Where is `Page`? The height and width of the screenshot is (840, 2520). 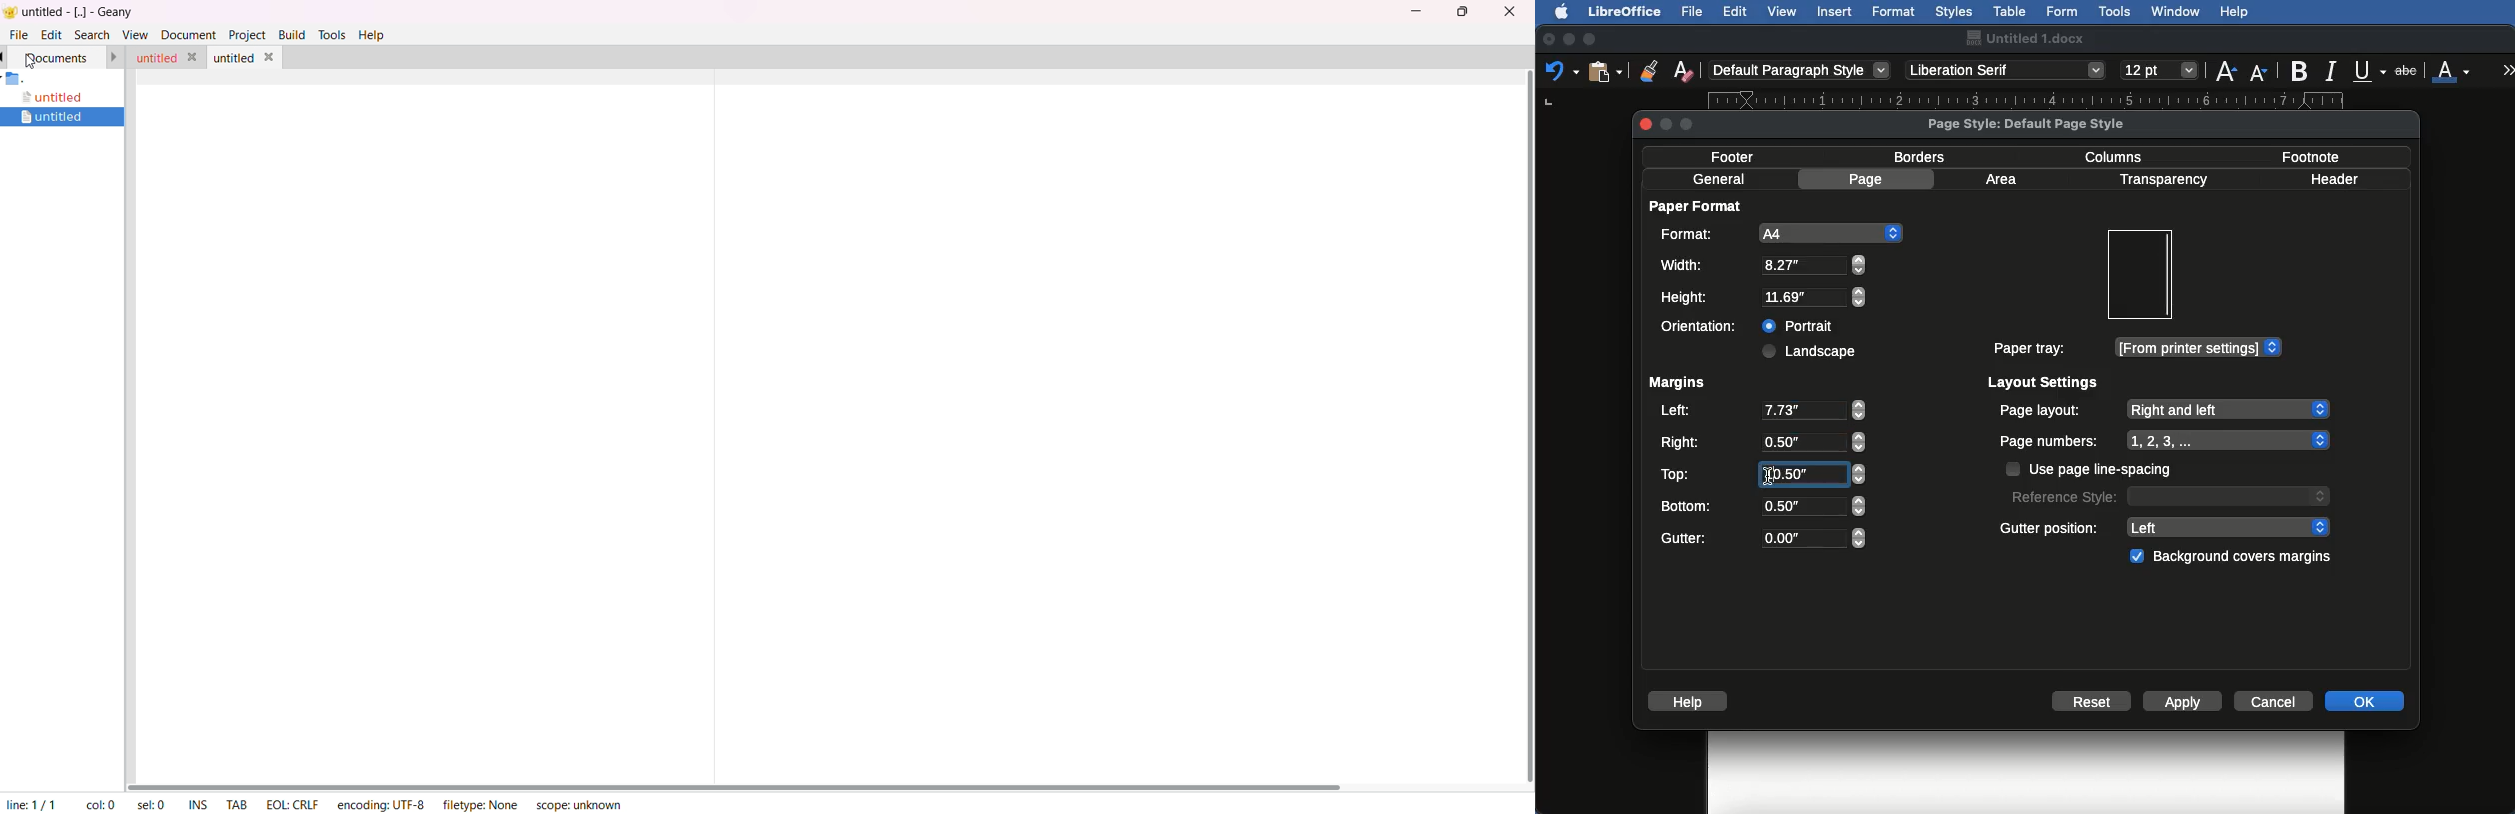 Page is located at coordinates (1869, 179).